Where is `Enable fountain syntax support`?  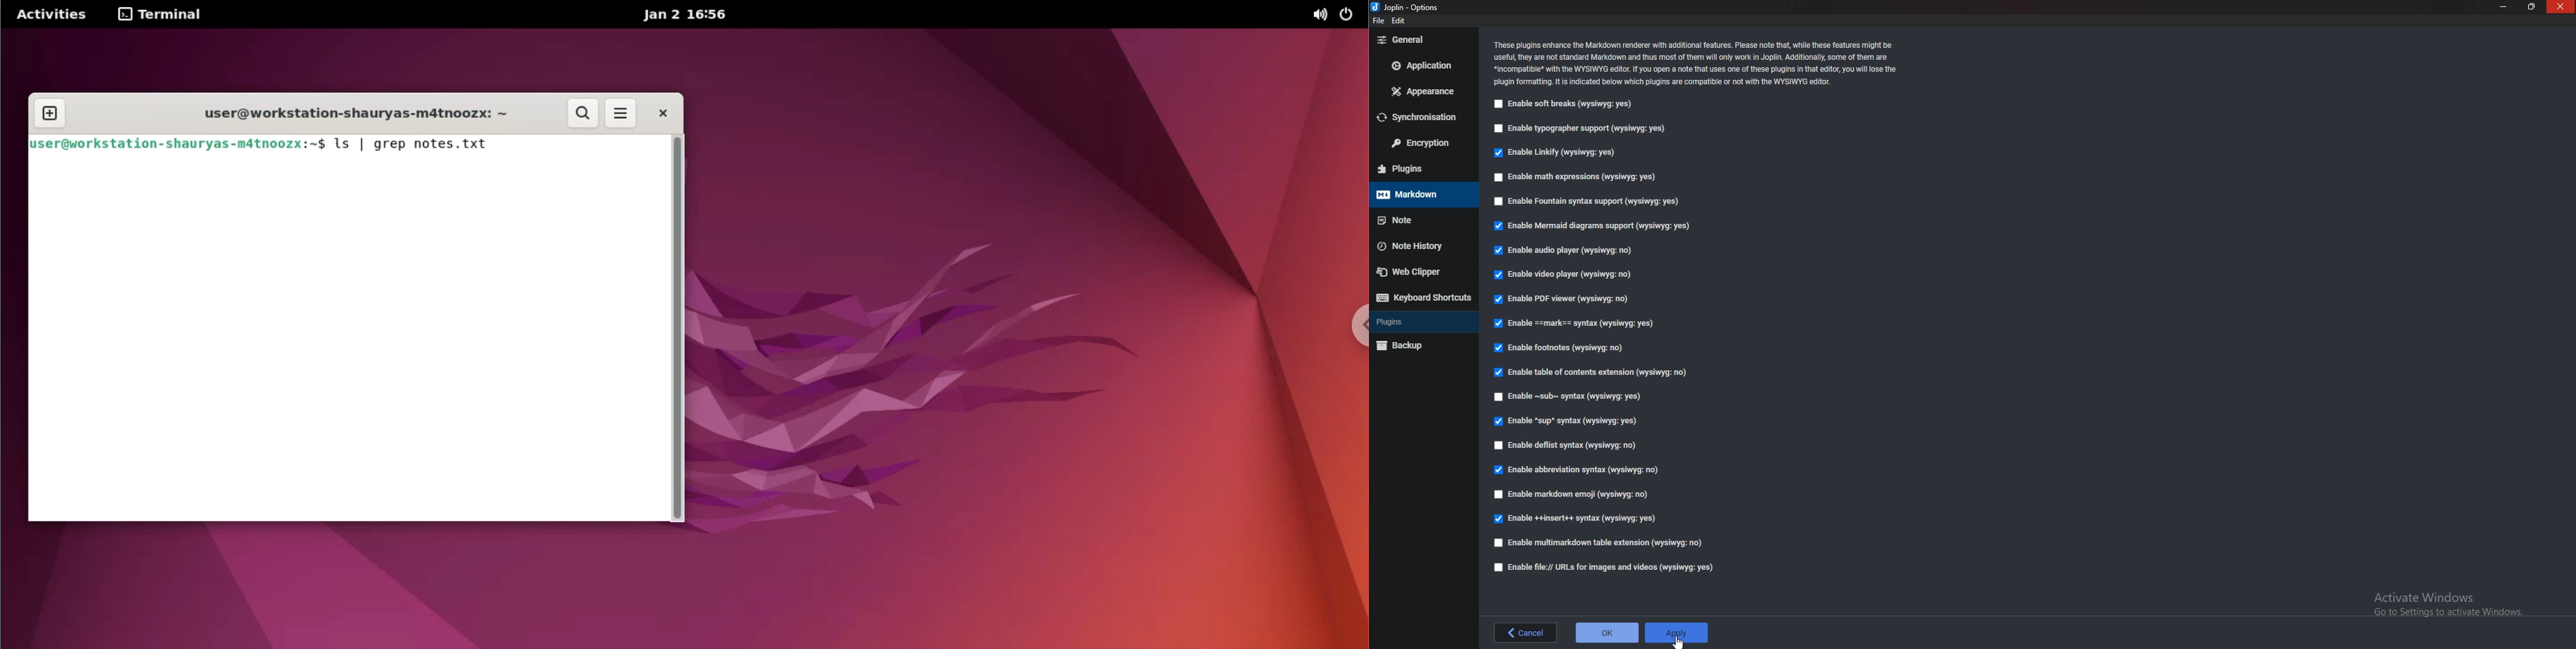
Enable fountain syntax support is located at coordinates (1594, 201).